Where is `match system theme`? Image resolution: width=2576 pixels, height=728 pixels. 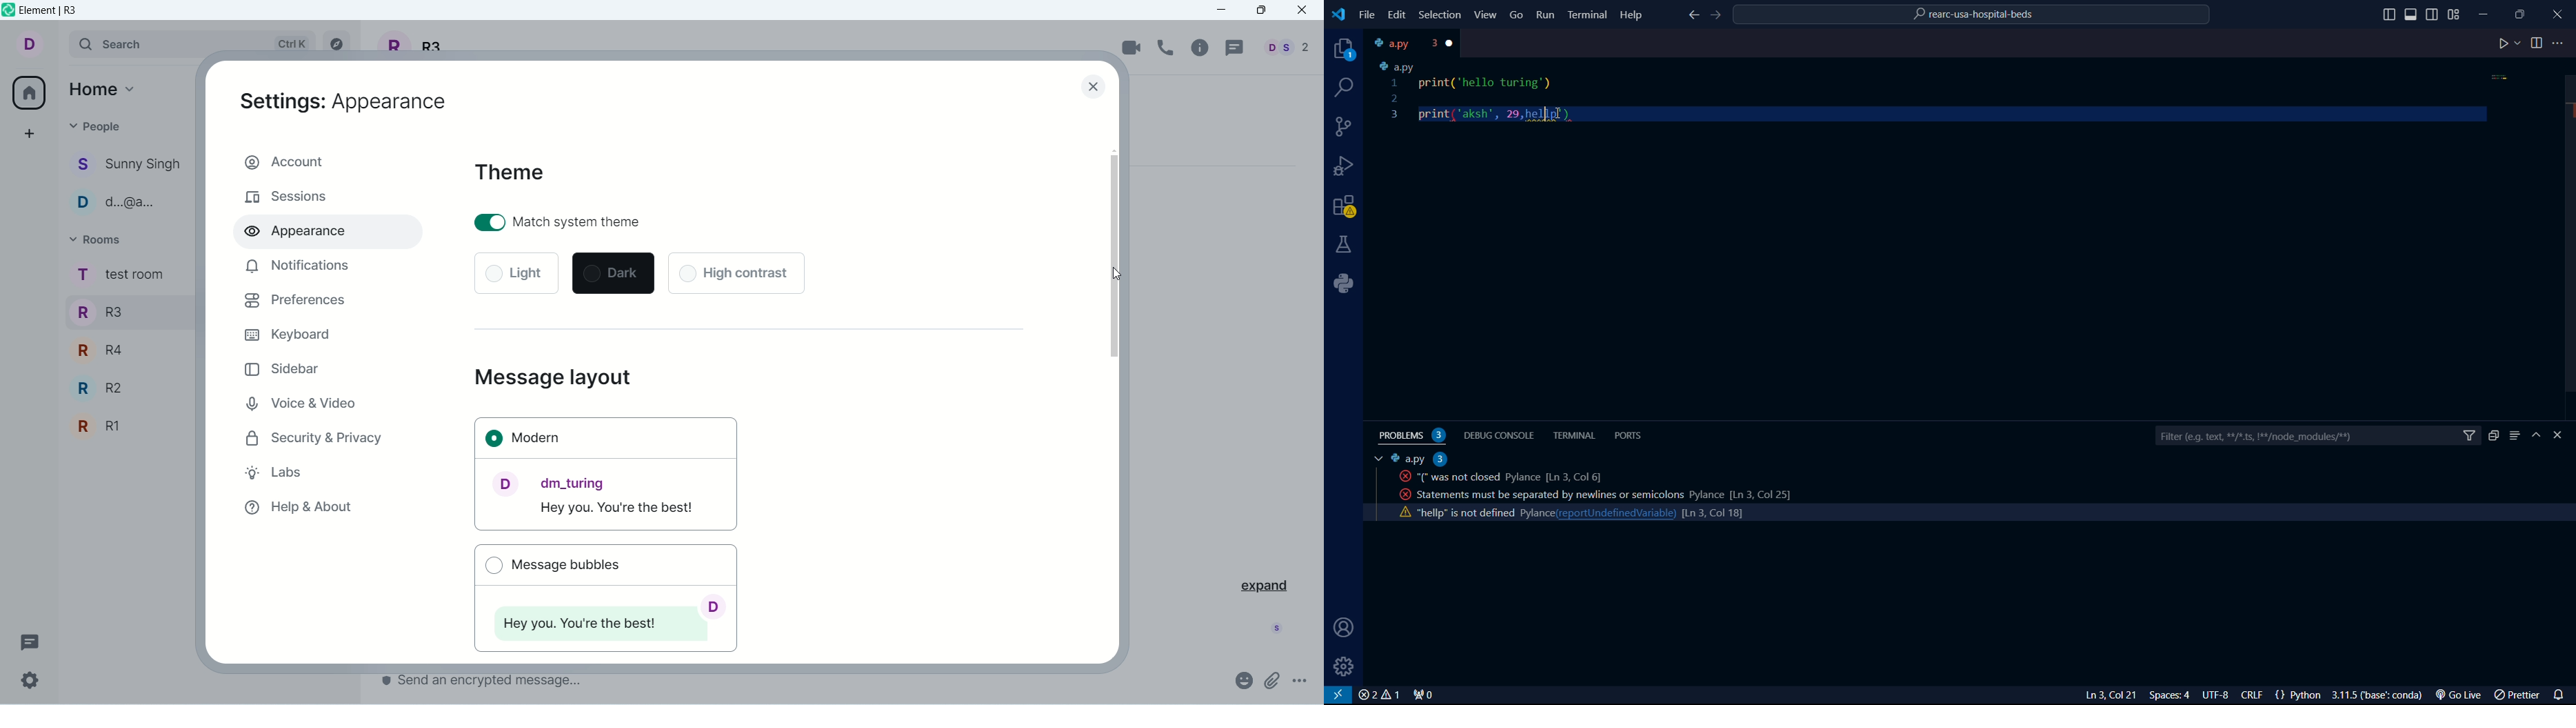 match system theme is located at coordinates (563, 223).